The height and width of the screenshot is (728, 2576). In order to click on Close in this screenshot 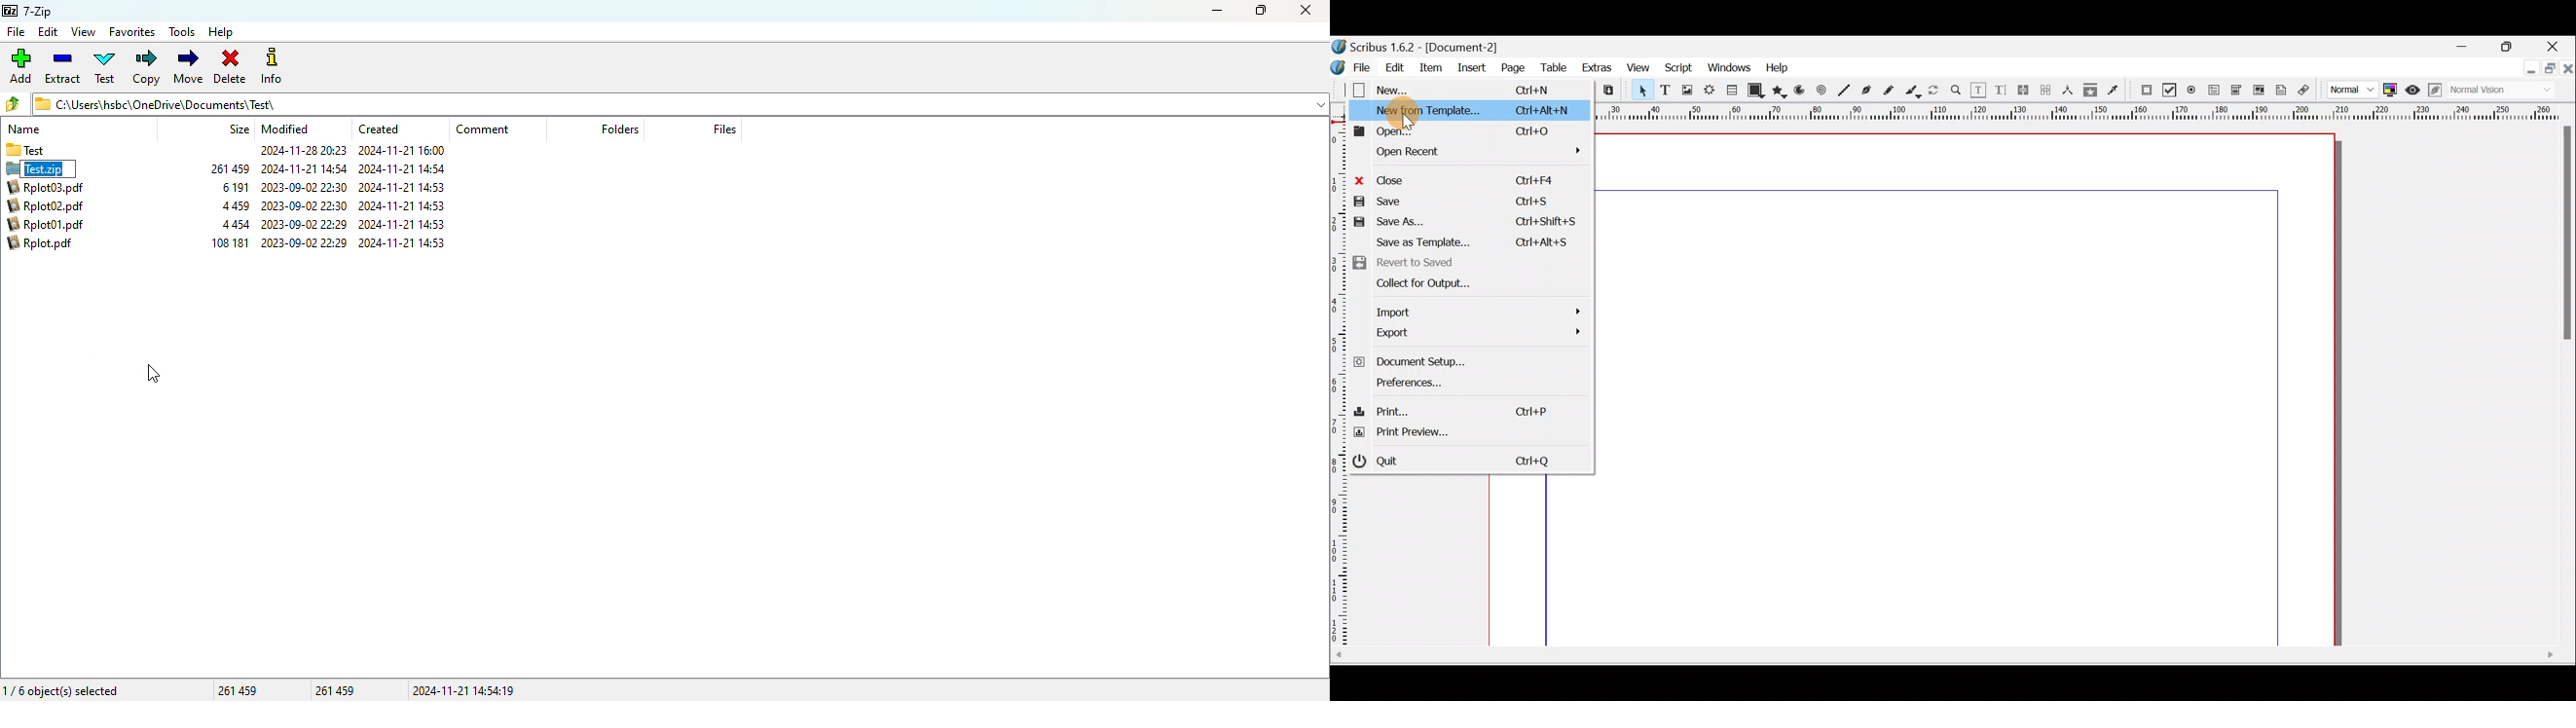, I will do `click(1473, 178)`.